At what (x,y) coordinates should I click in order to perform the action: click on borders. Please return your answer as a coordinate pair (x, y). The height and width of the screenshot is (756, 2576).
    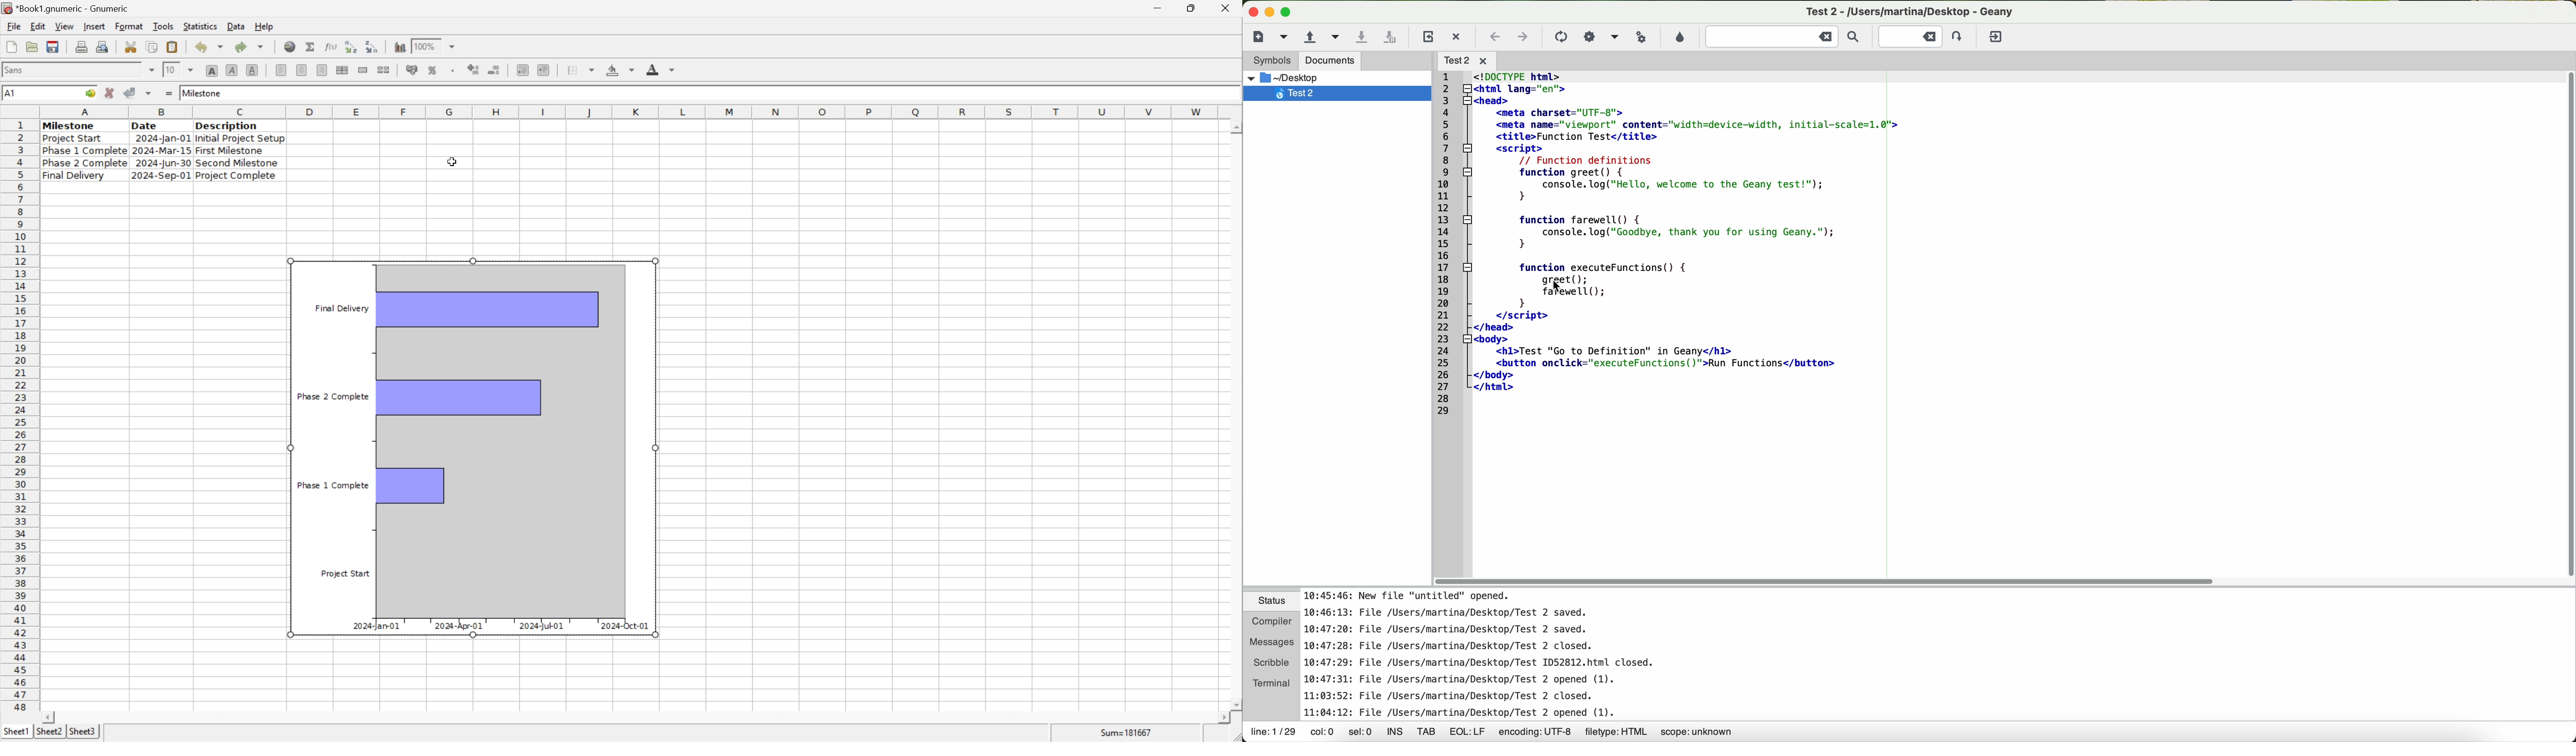
    Looking at the image, I should click on (585, 69).